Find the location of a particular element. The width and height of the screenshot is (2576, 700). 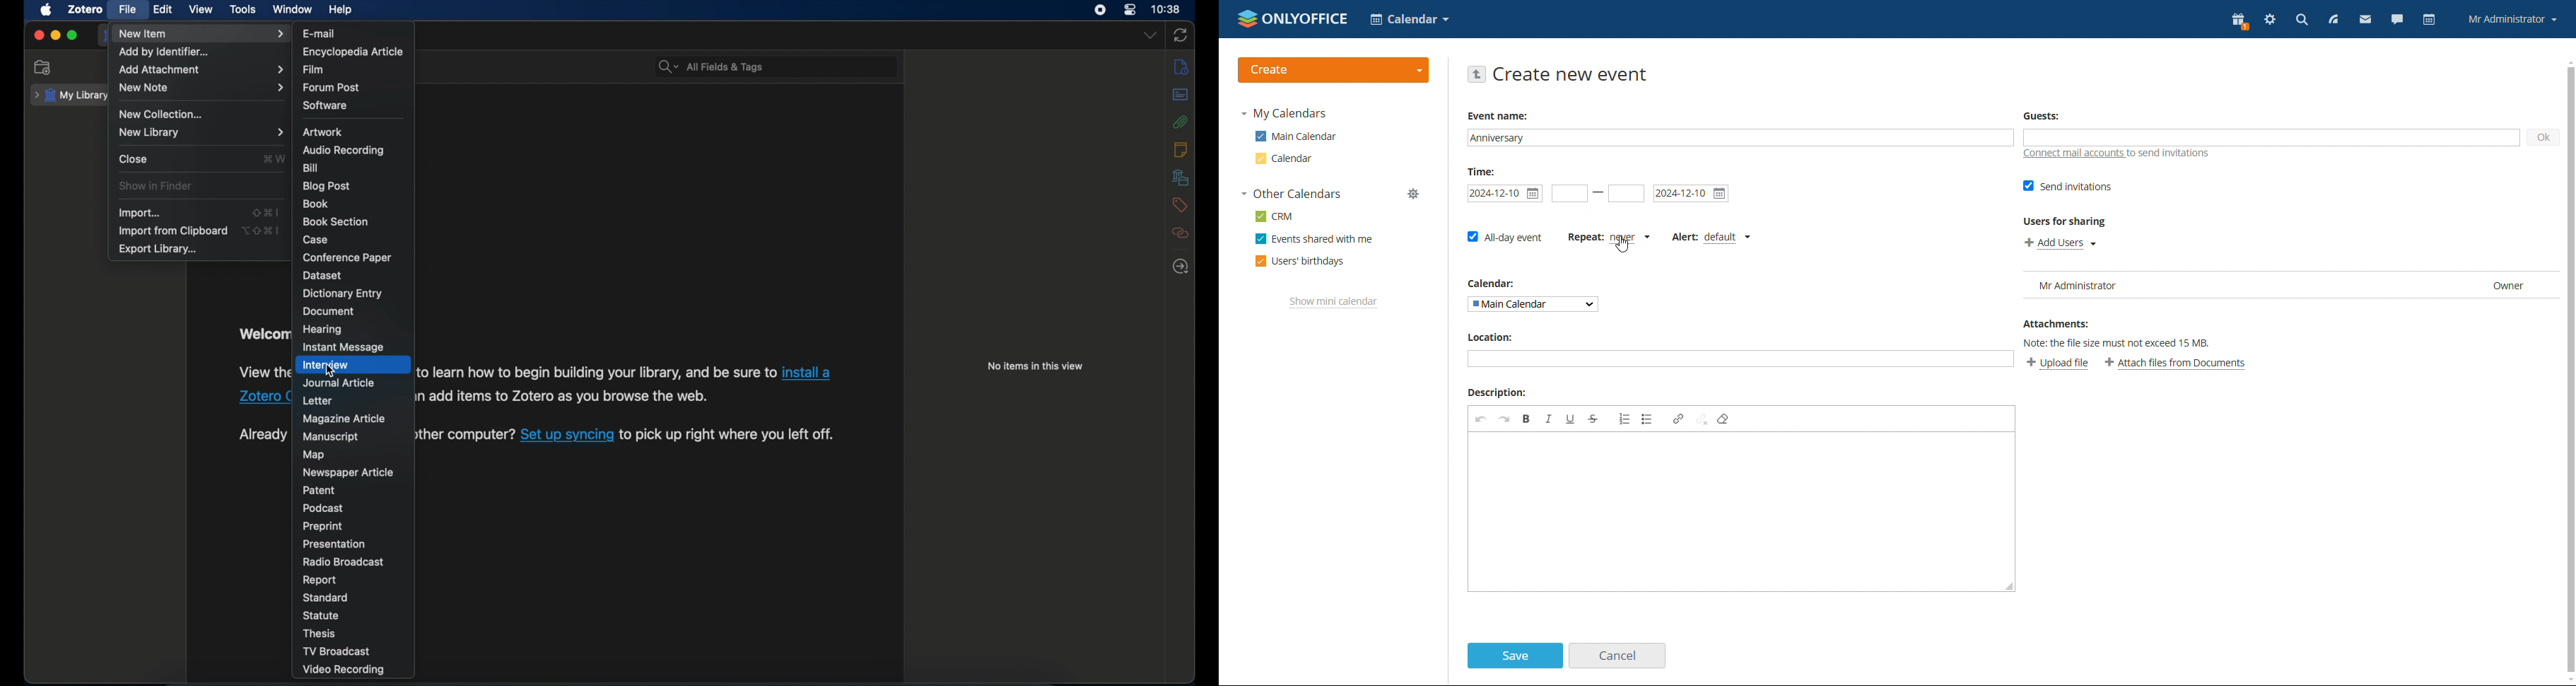

podcast is located at coordinates (323, 508).